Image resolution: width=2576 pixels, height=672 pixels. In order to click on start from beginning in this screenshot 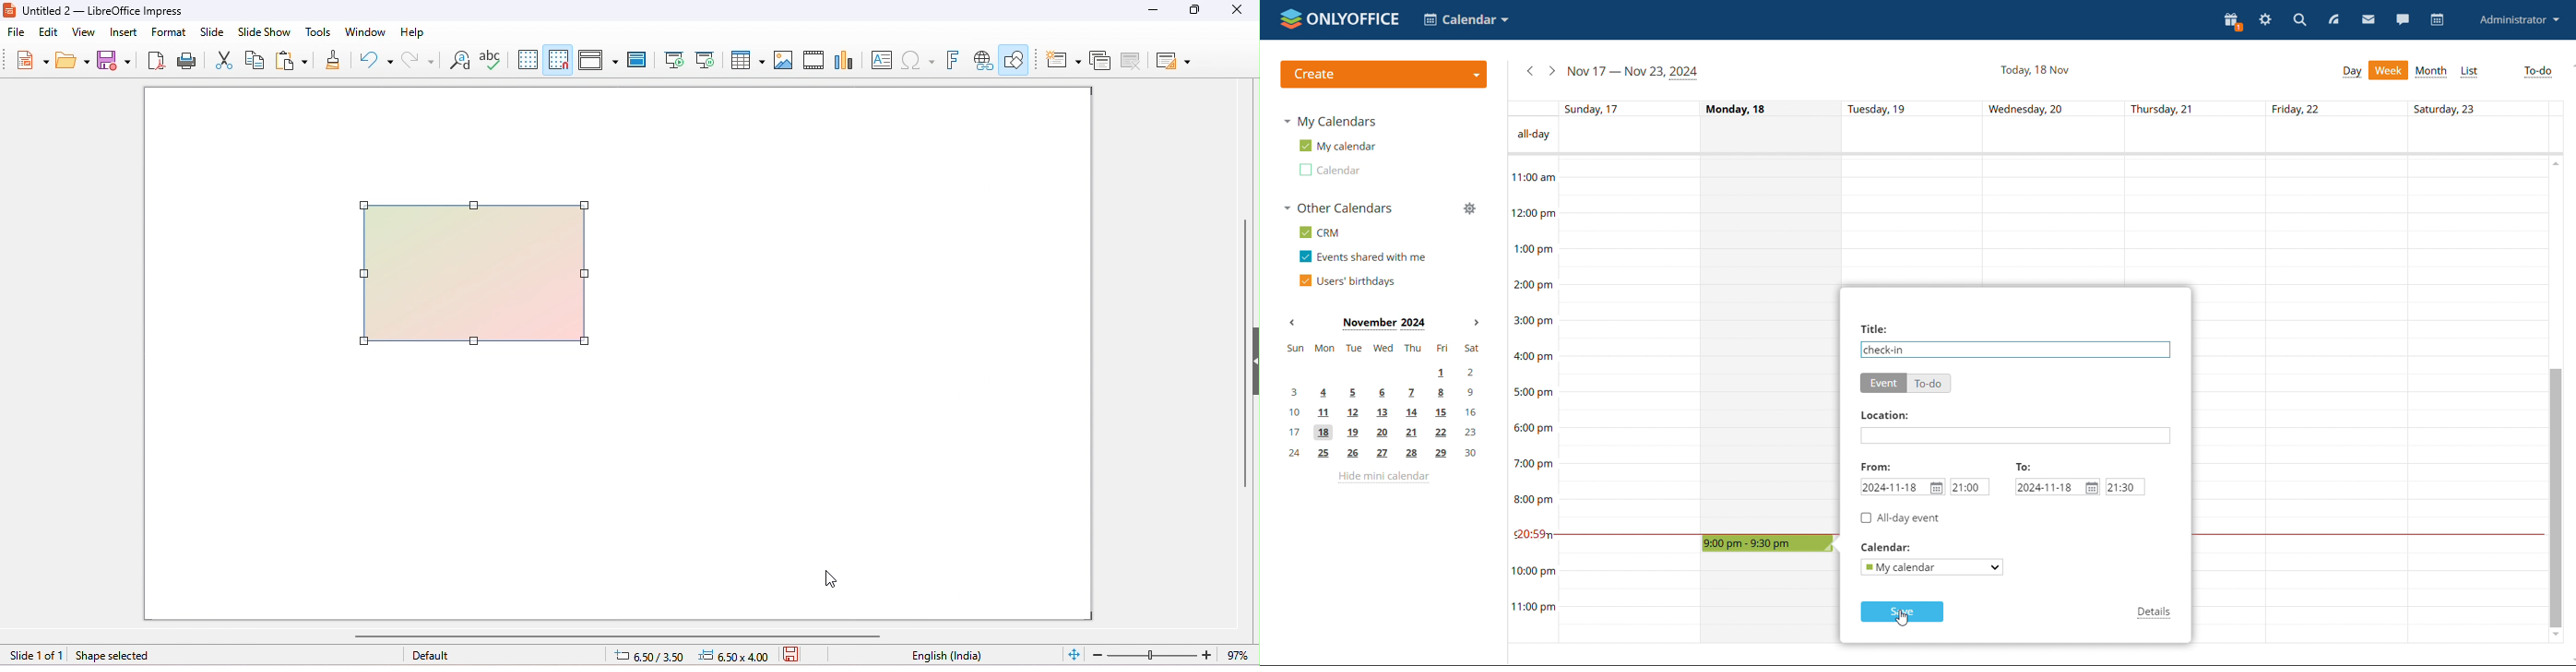, I will do `click(673, 59)`.